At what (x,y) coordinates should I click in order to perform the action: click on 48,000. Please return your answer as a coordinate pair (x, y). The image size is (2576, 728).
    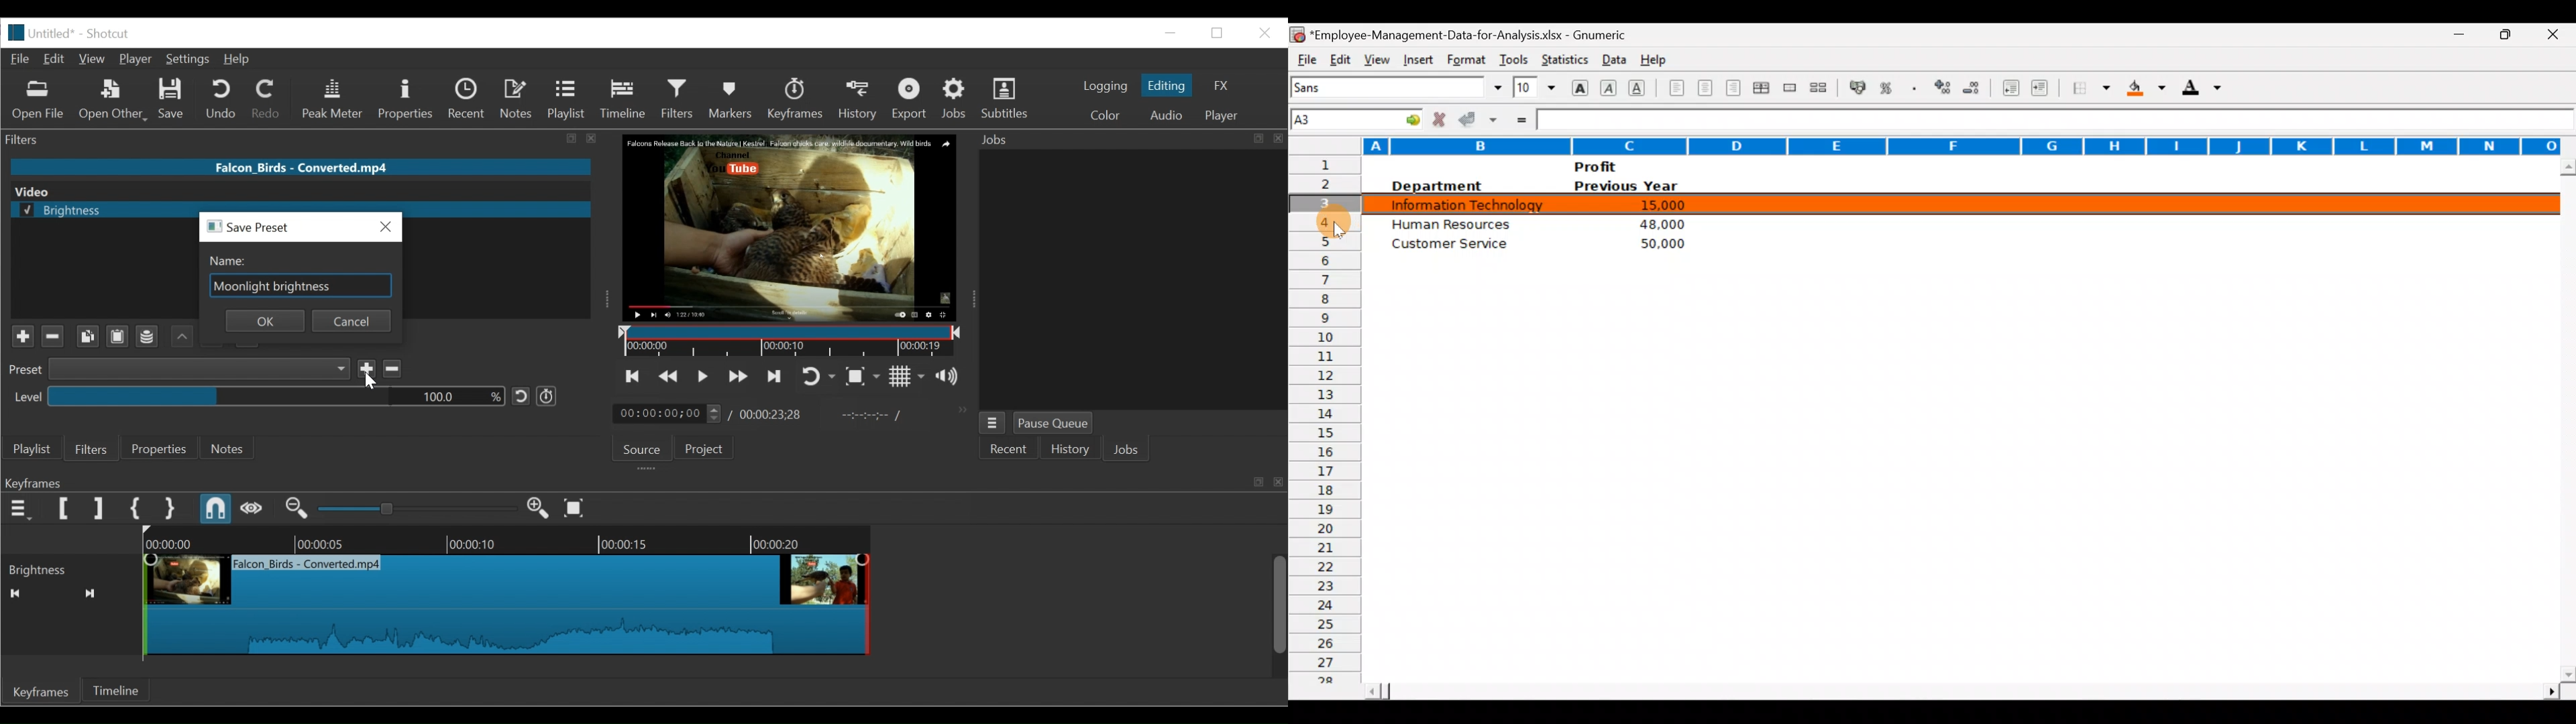
    Looking at the image, I should click on (1660, 225).